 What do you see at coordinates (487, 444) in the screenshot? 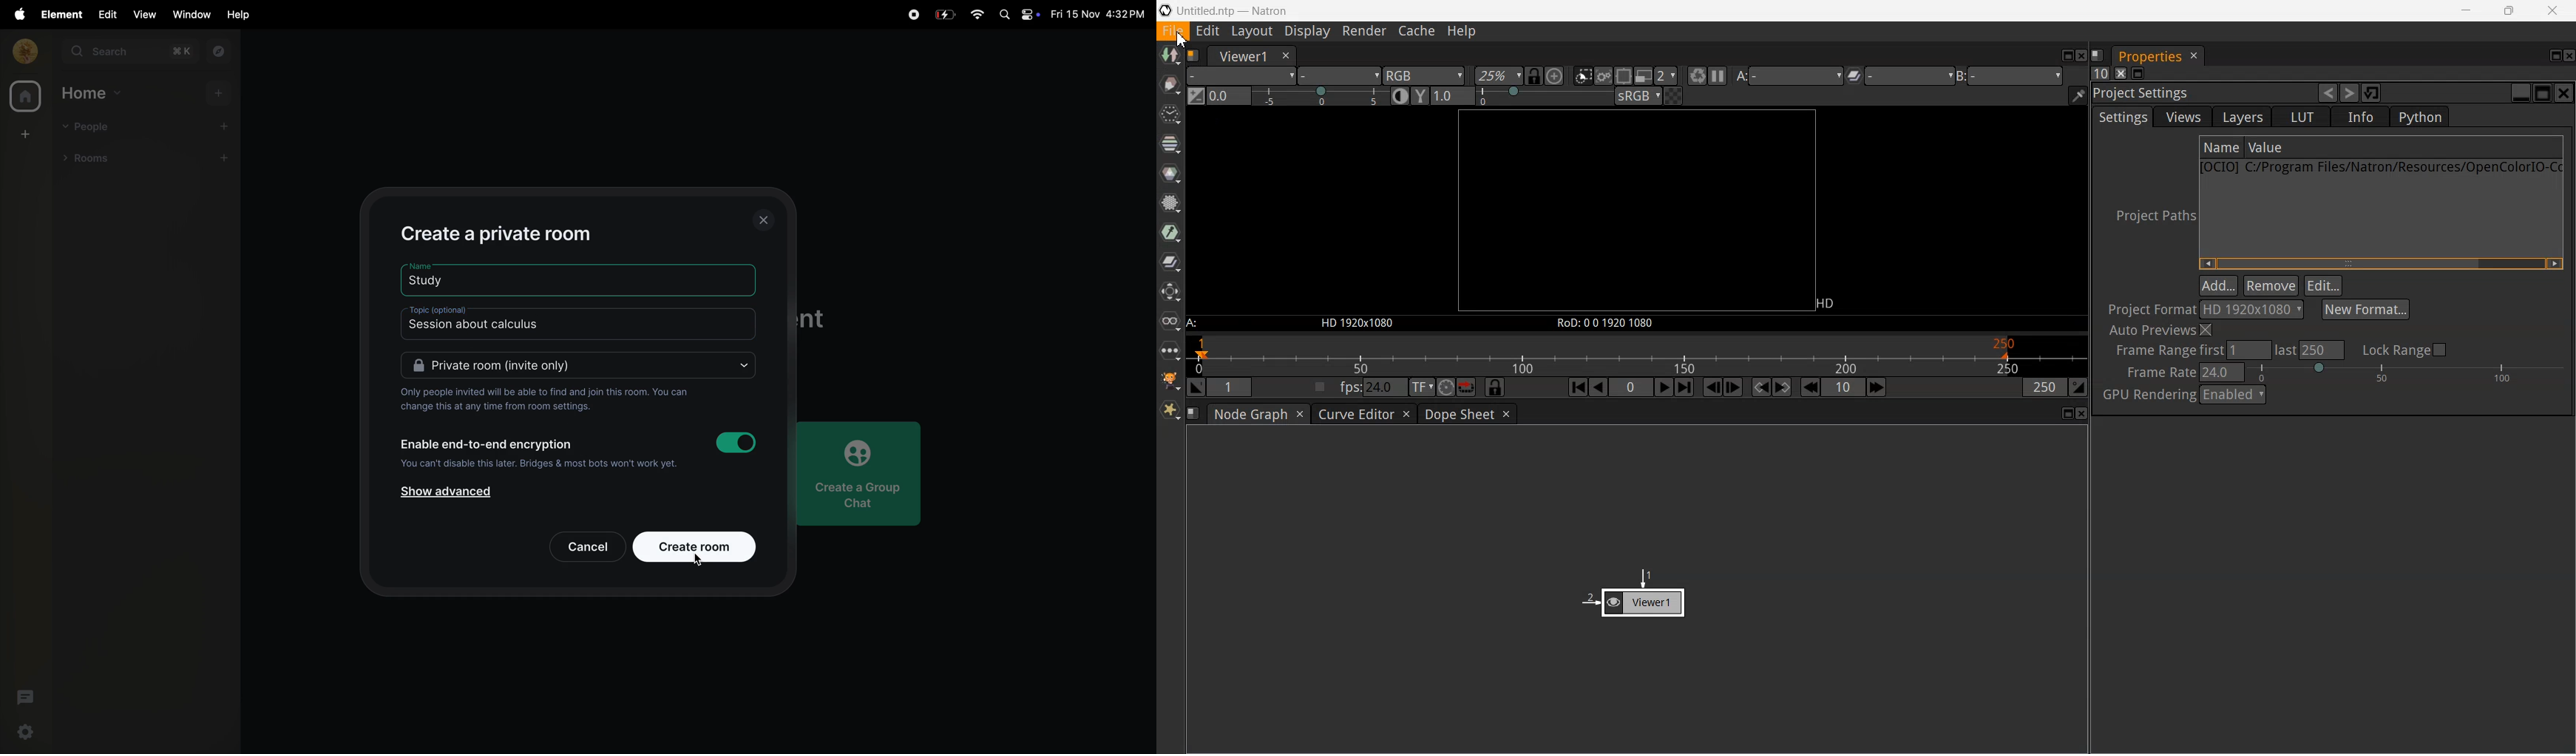
I see `Enable end to end encryption` at bounding box center [487, 444].